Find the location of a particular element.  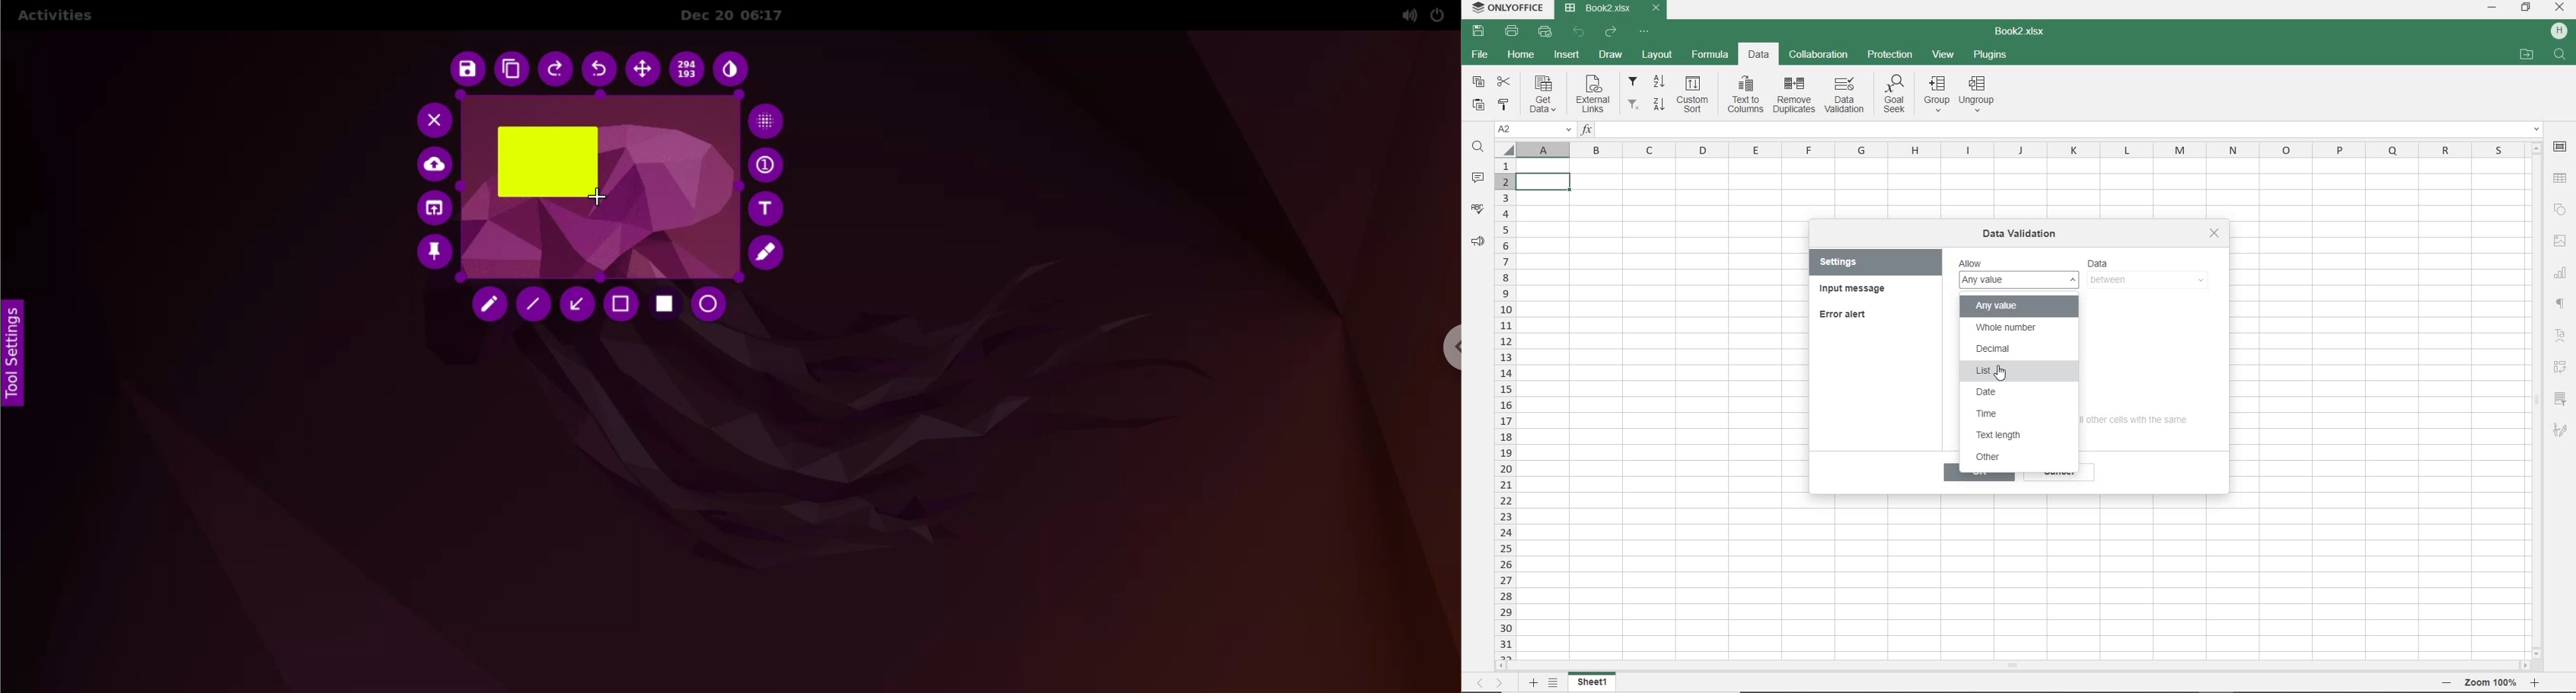

ZOOM OUT OR ZOOM IN is located at coordinates (2487, 683).